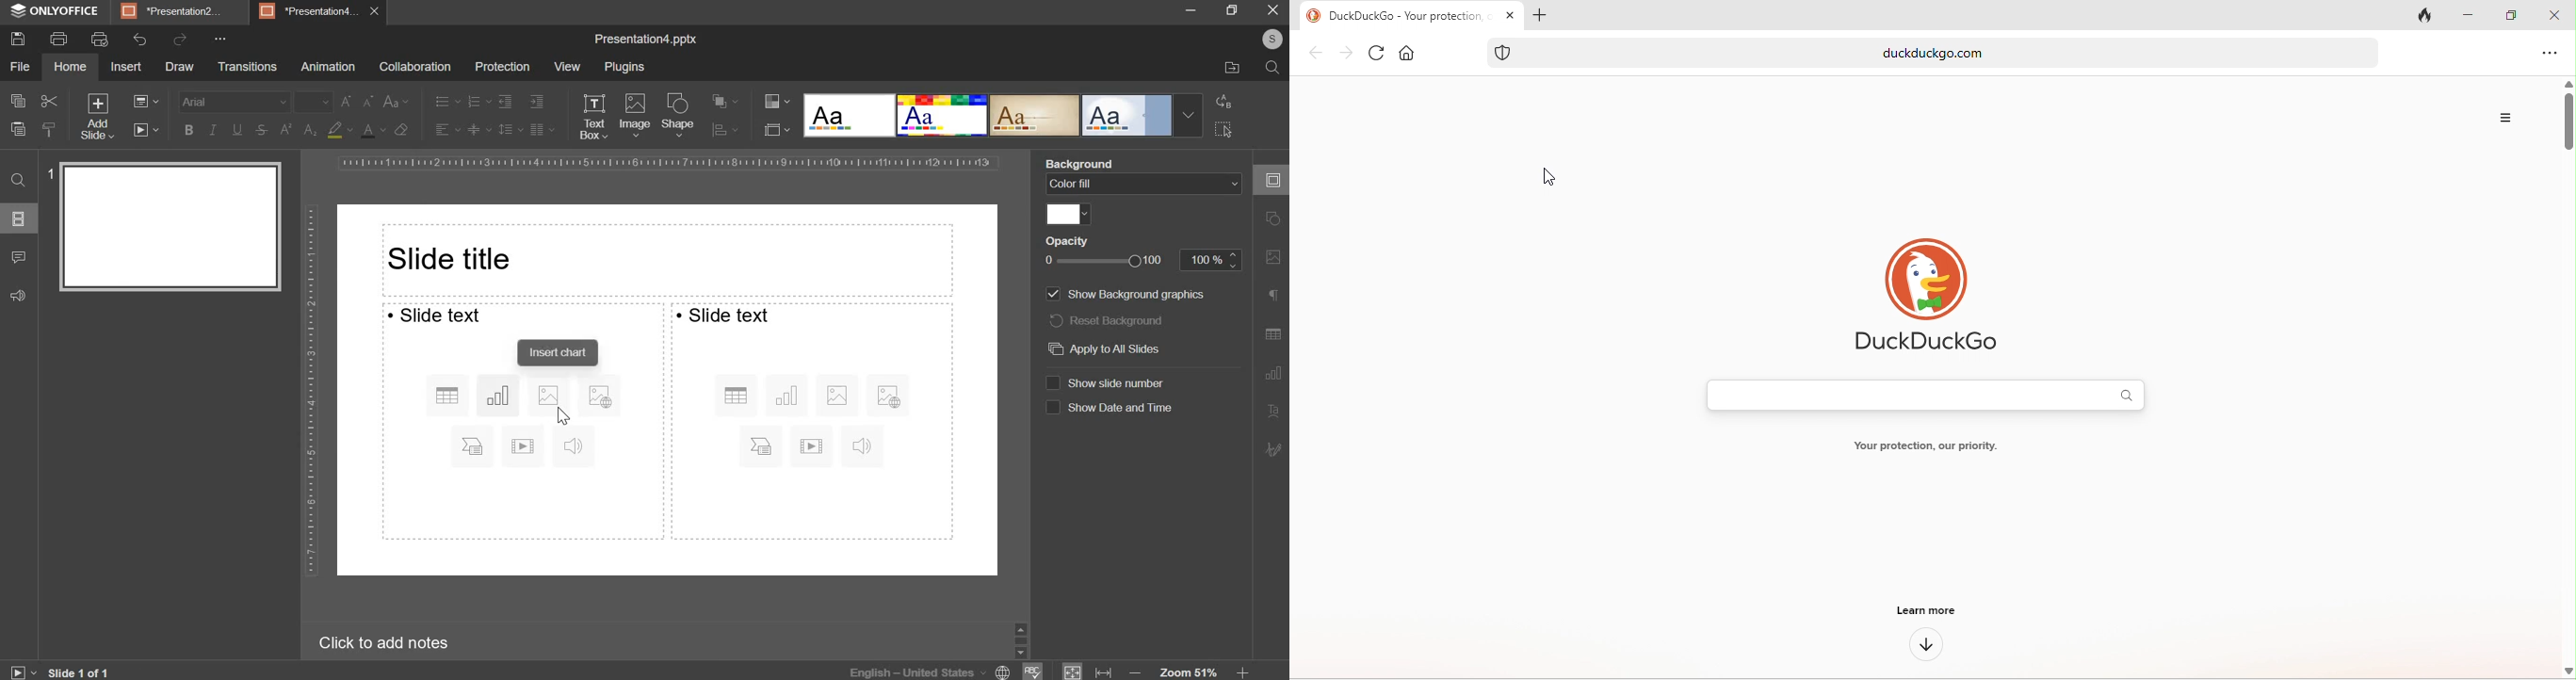 The height and width of the screenshot is (700, 2576). What do you see at coordinates (932, 671) in the screenshot?
I see `language` at bounding box center [932, 671].